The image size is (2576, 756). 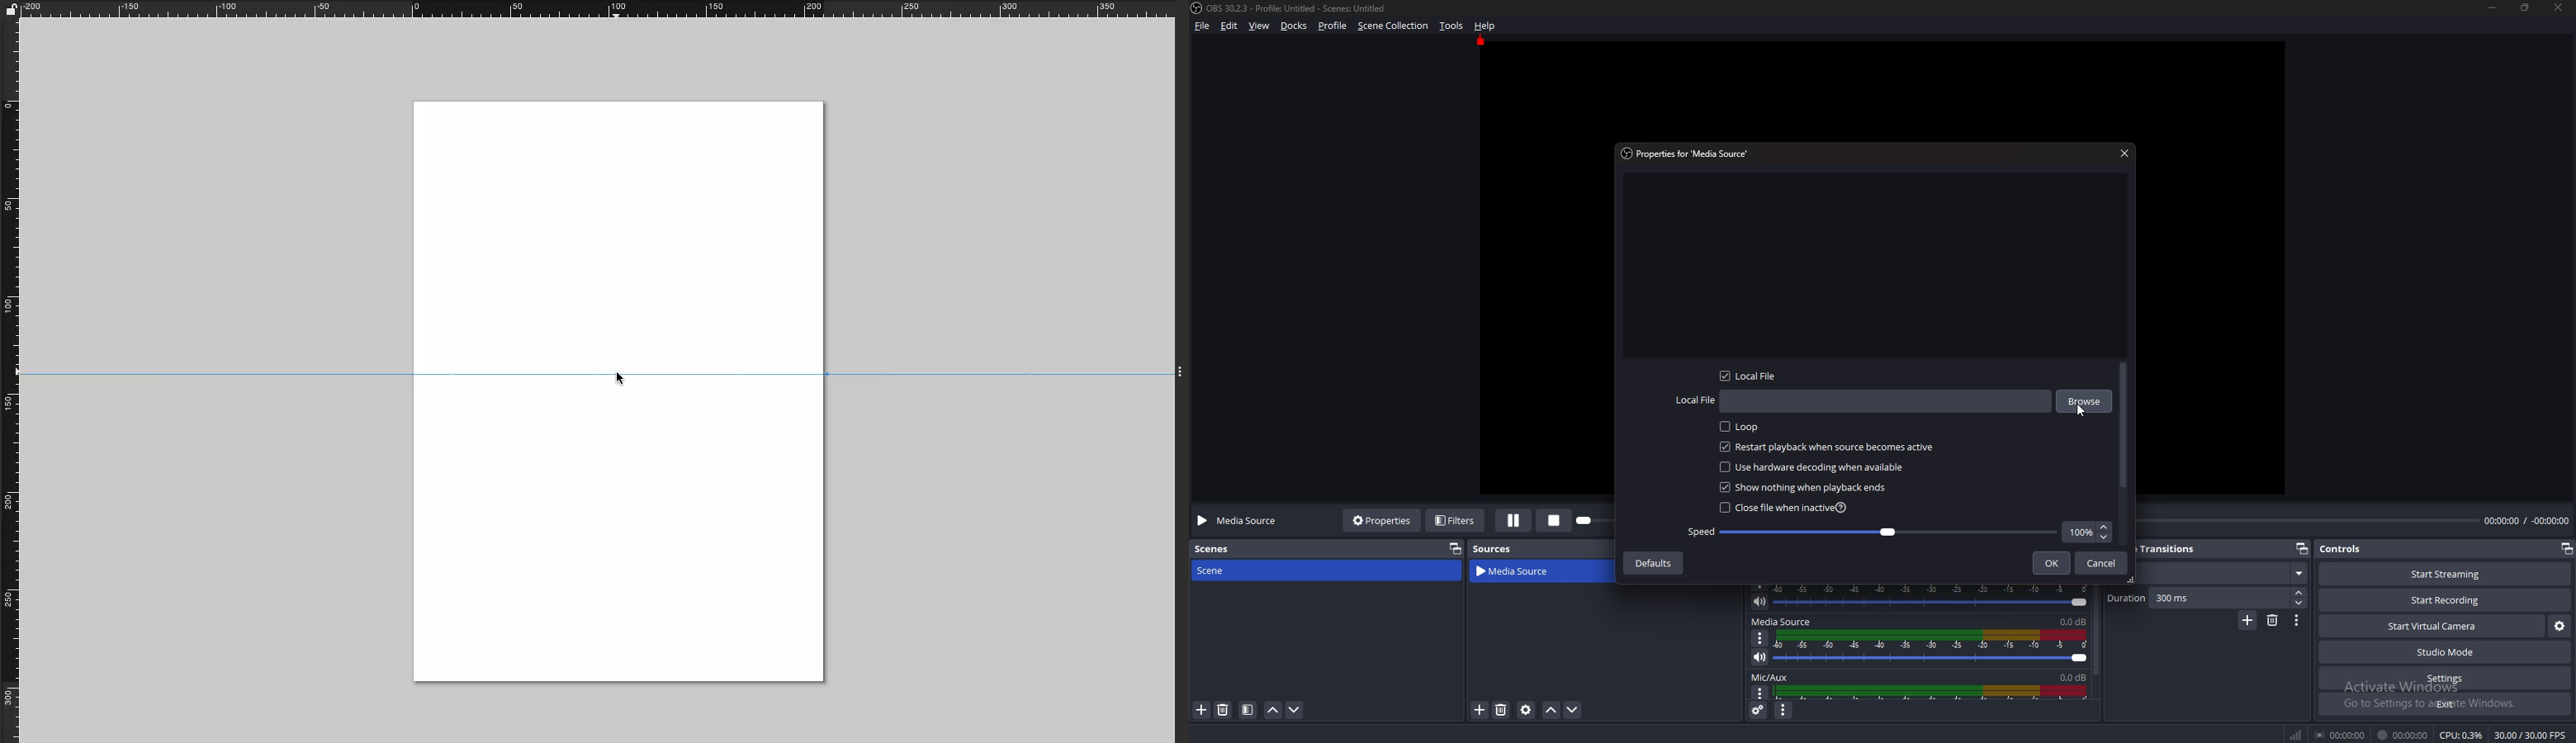 What do you see at coordinates (1248, 710) in the screenshot?
I see `Filter` at bounding box center [1248, 710].